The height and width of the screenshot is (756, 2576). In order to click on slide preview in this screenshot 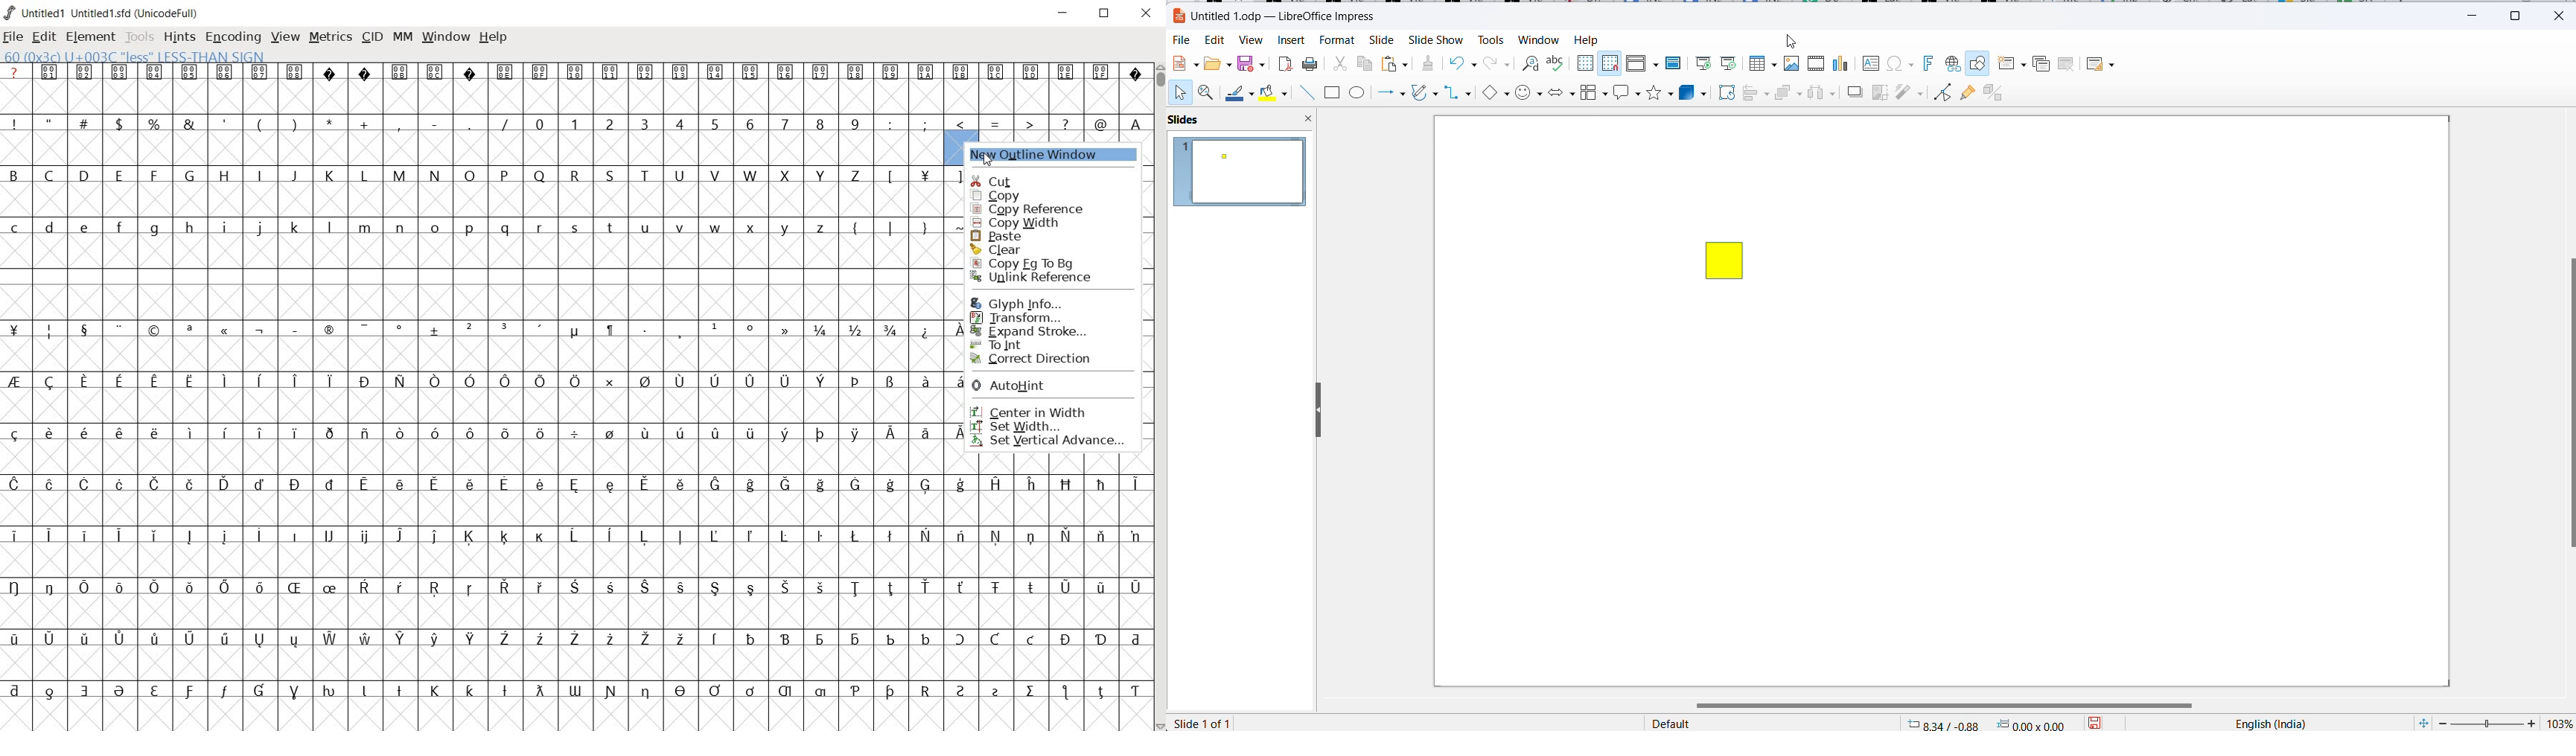, I will do `click(1241, 172)`.